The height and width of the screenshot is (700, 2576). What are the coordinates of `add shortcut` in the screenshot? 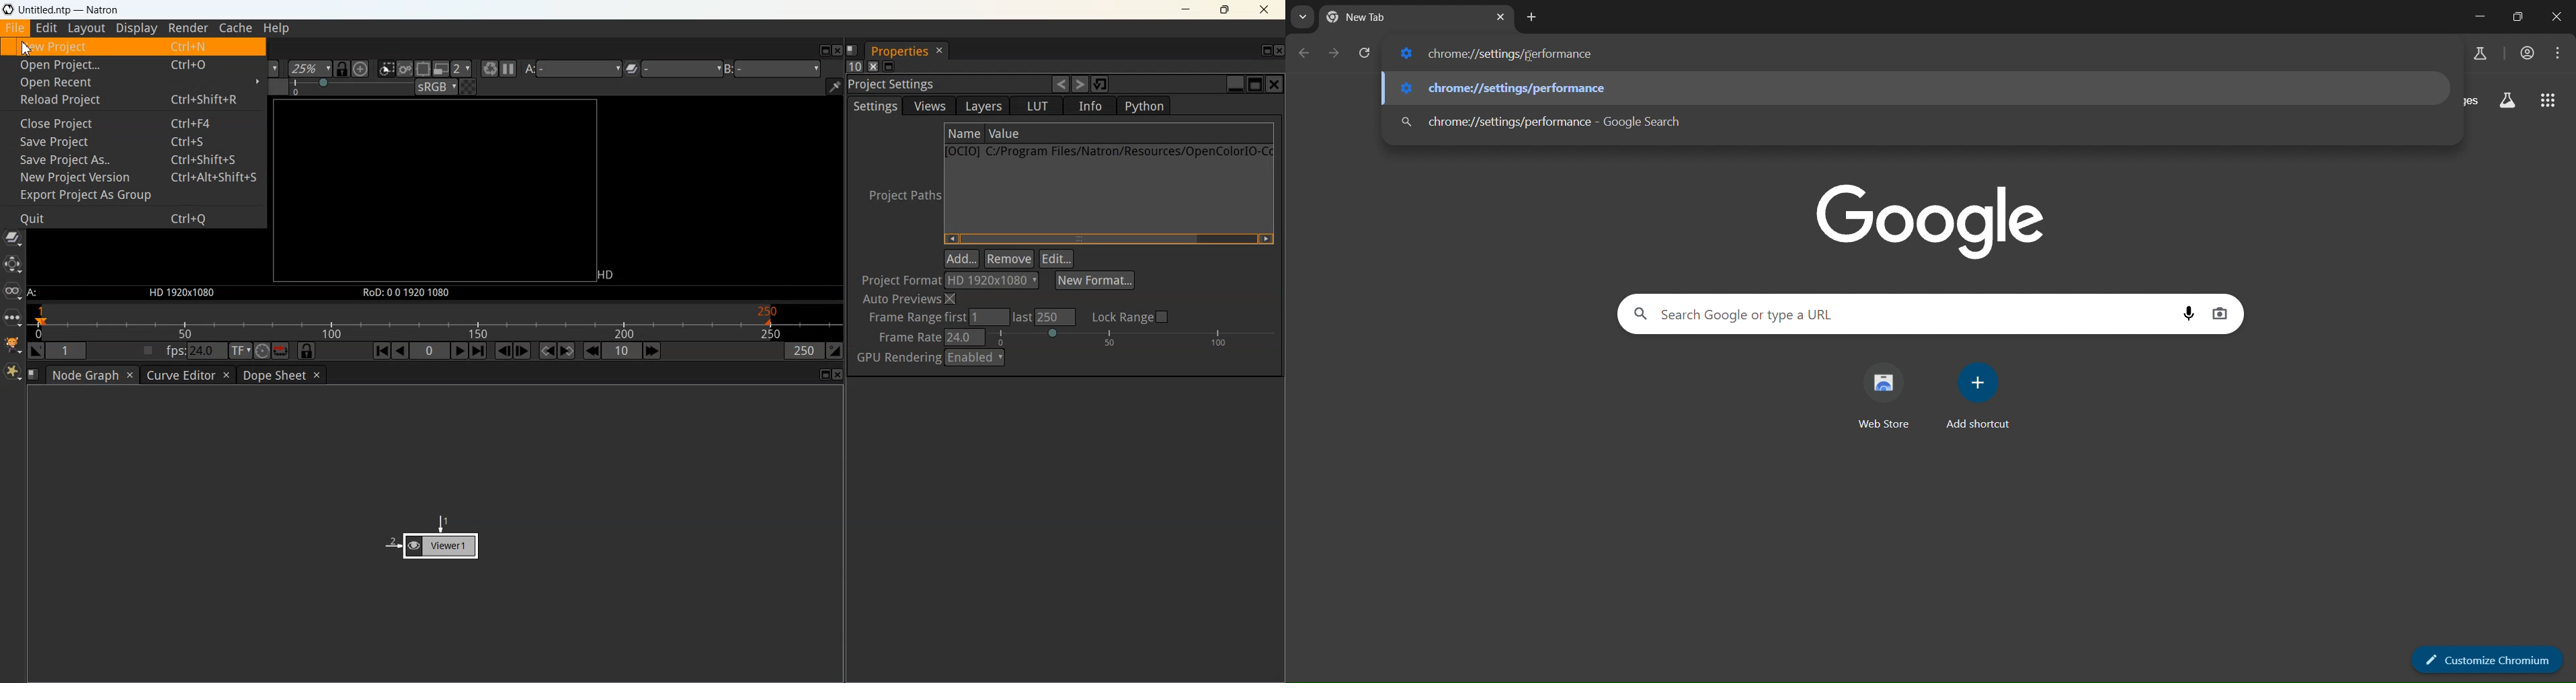 It's located at (1982, 393).